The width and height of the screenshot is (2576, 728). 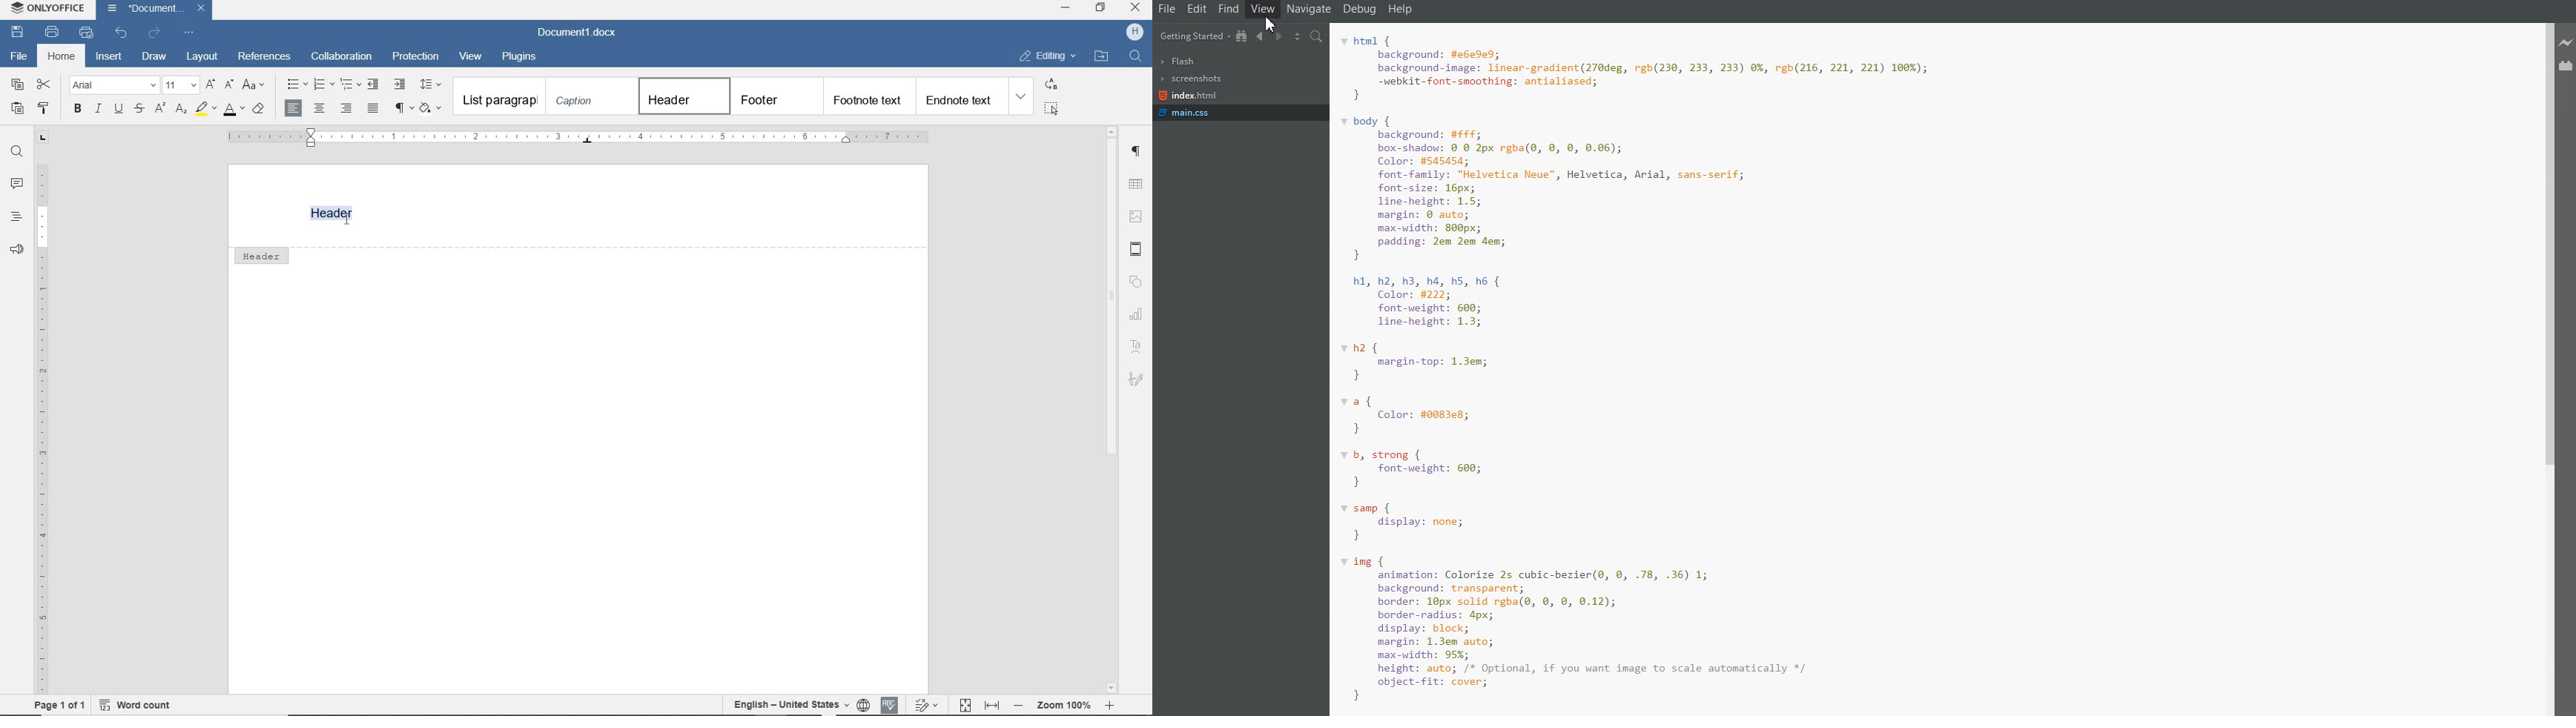 What do you see at coordinates (97, 110) in the screenshot?
I see `italic` at bounding box center [97, 110].